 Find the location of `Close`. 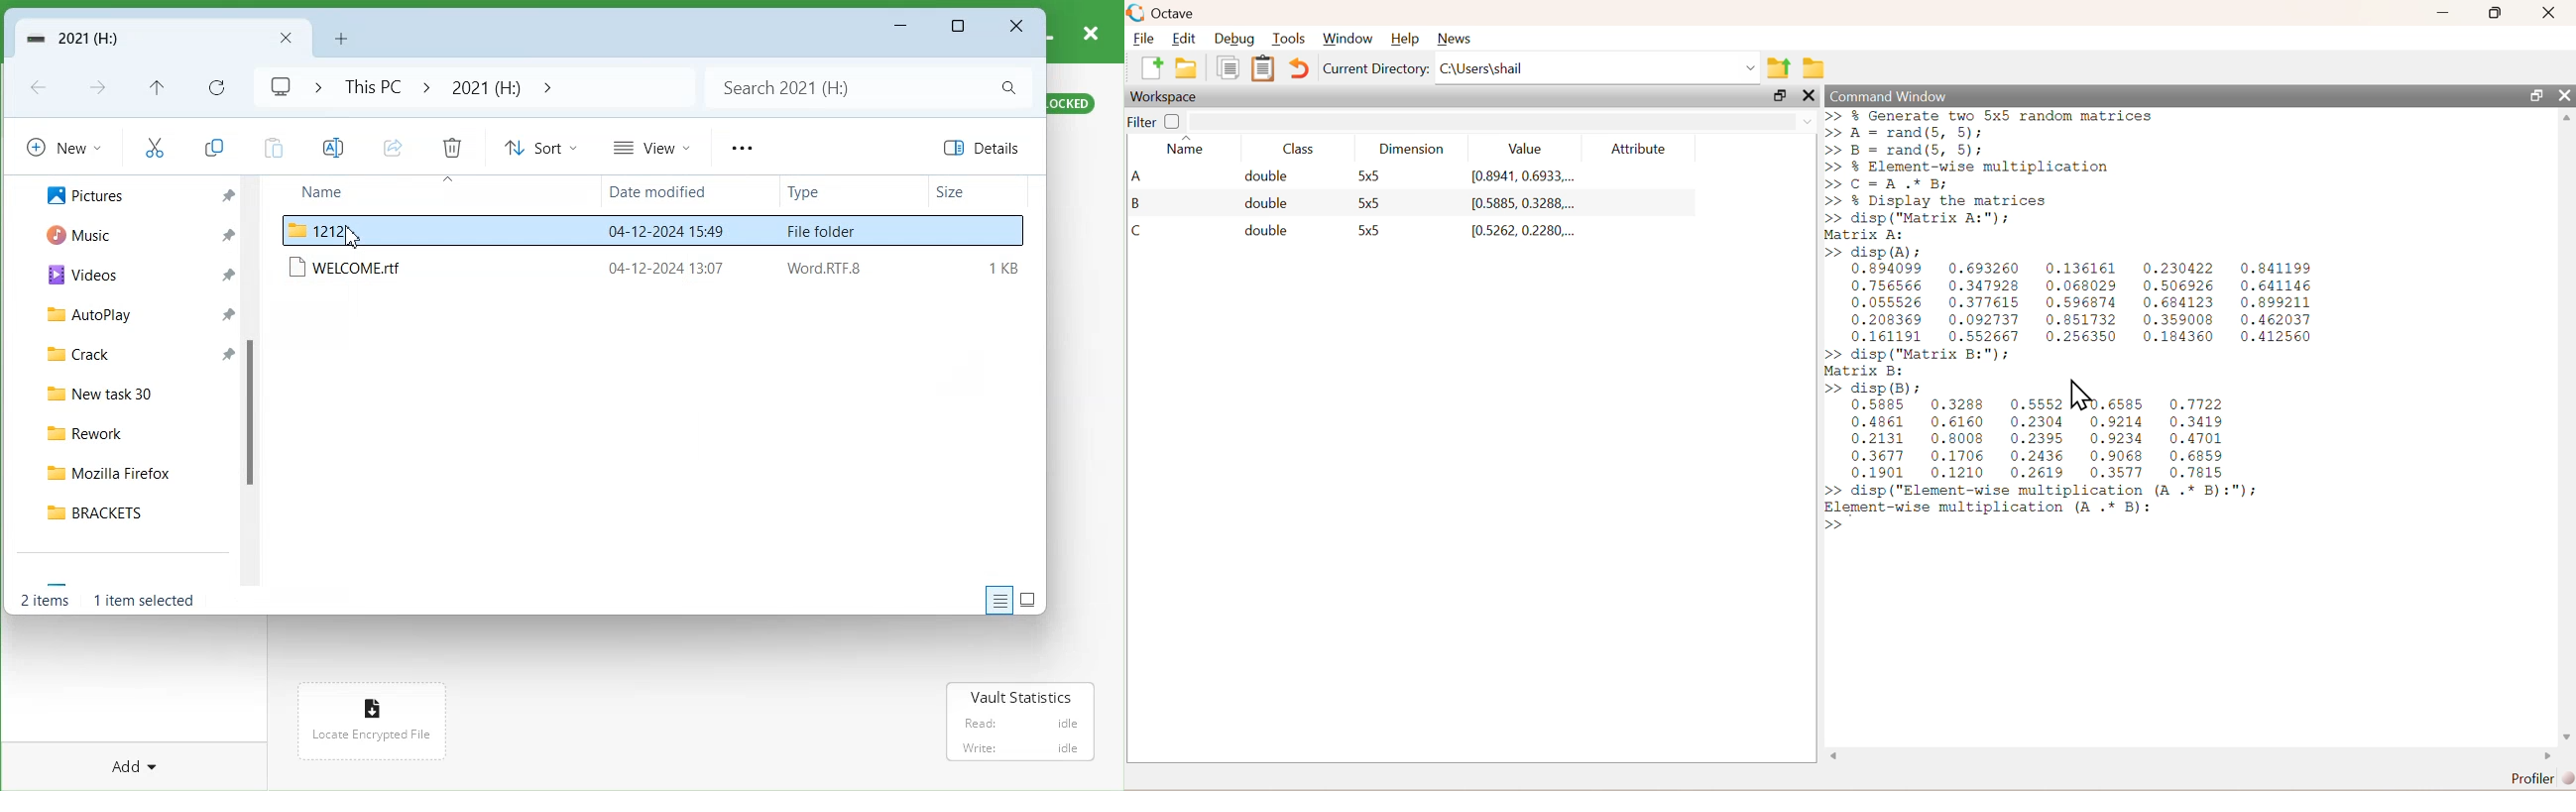

Close is located at coordinates (1809, 99).